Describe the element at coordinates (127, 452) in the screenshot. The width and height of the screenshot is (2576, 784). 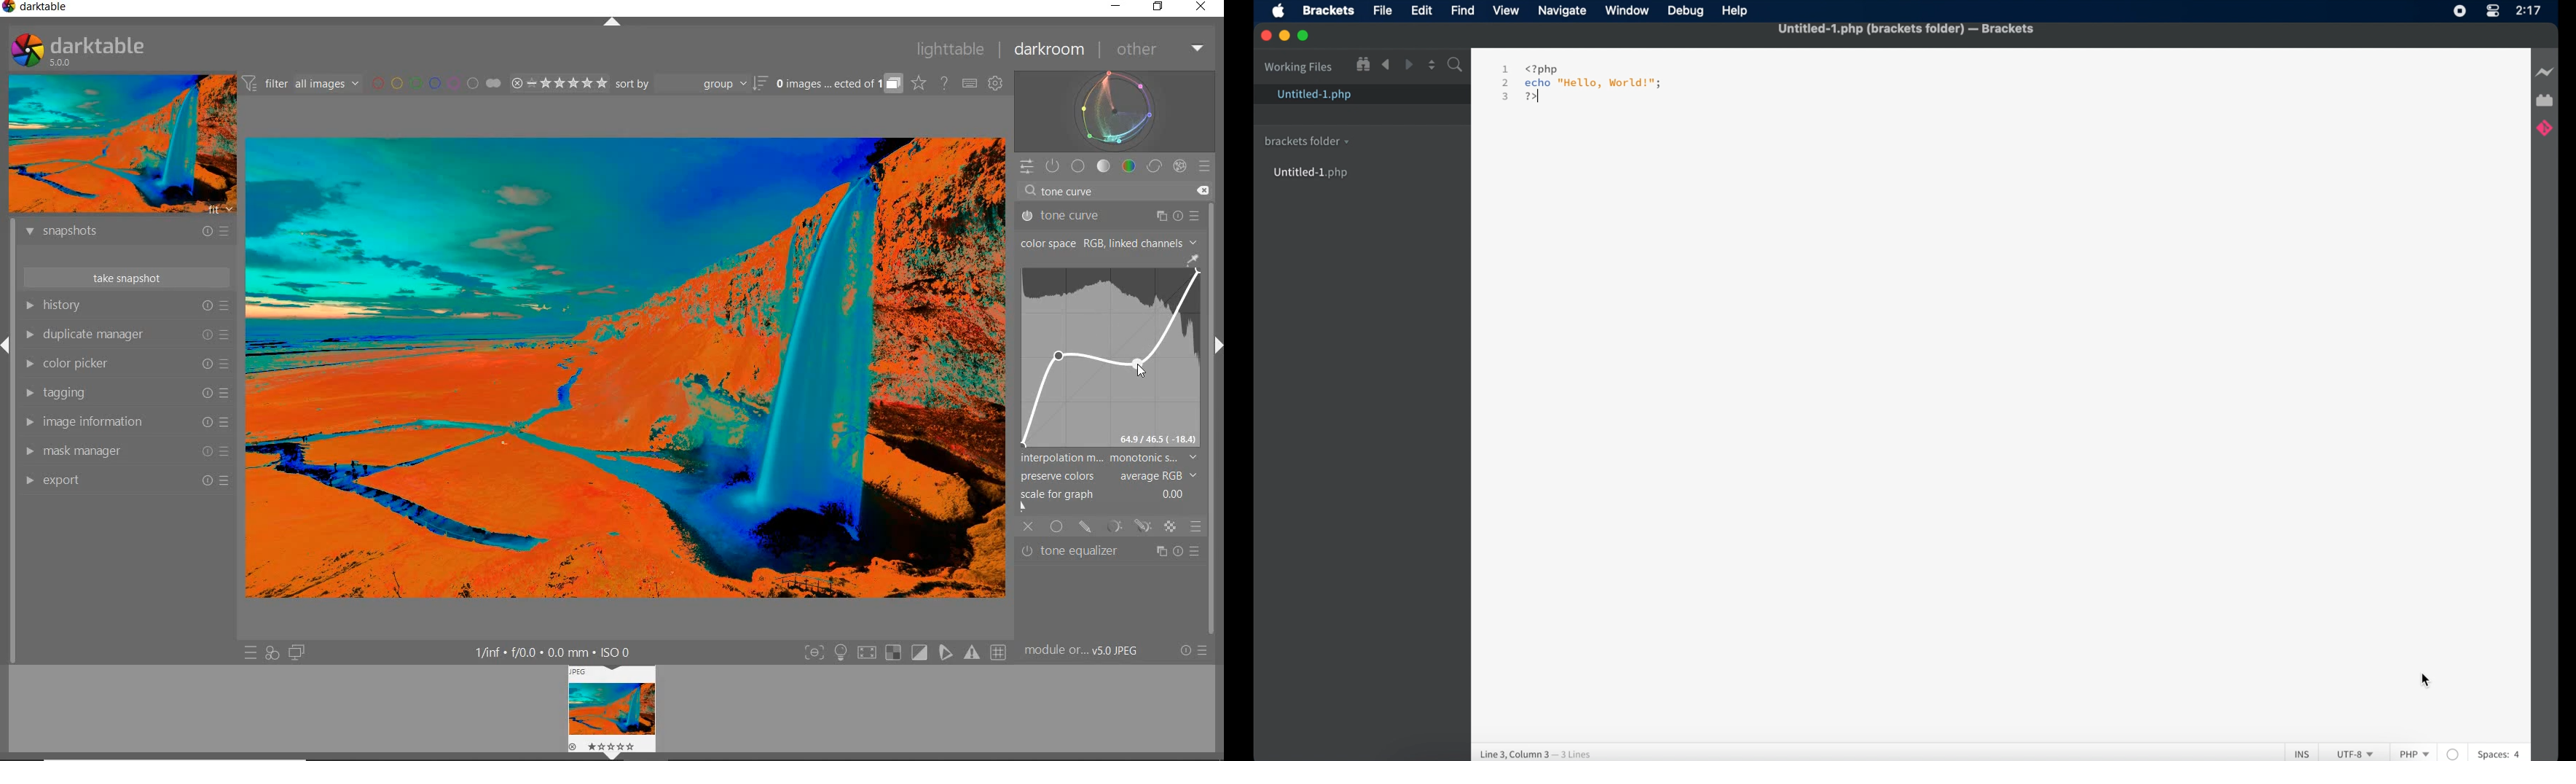
I see `mask manager` at that location.